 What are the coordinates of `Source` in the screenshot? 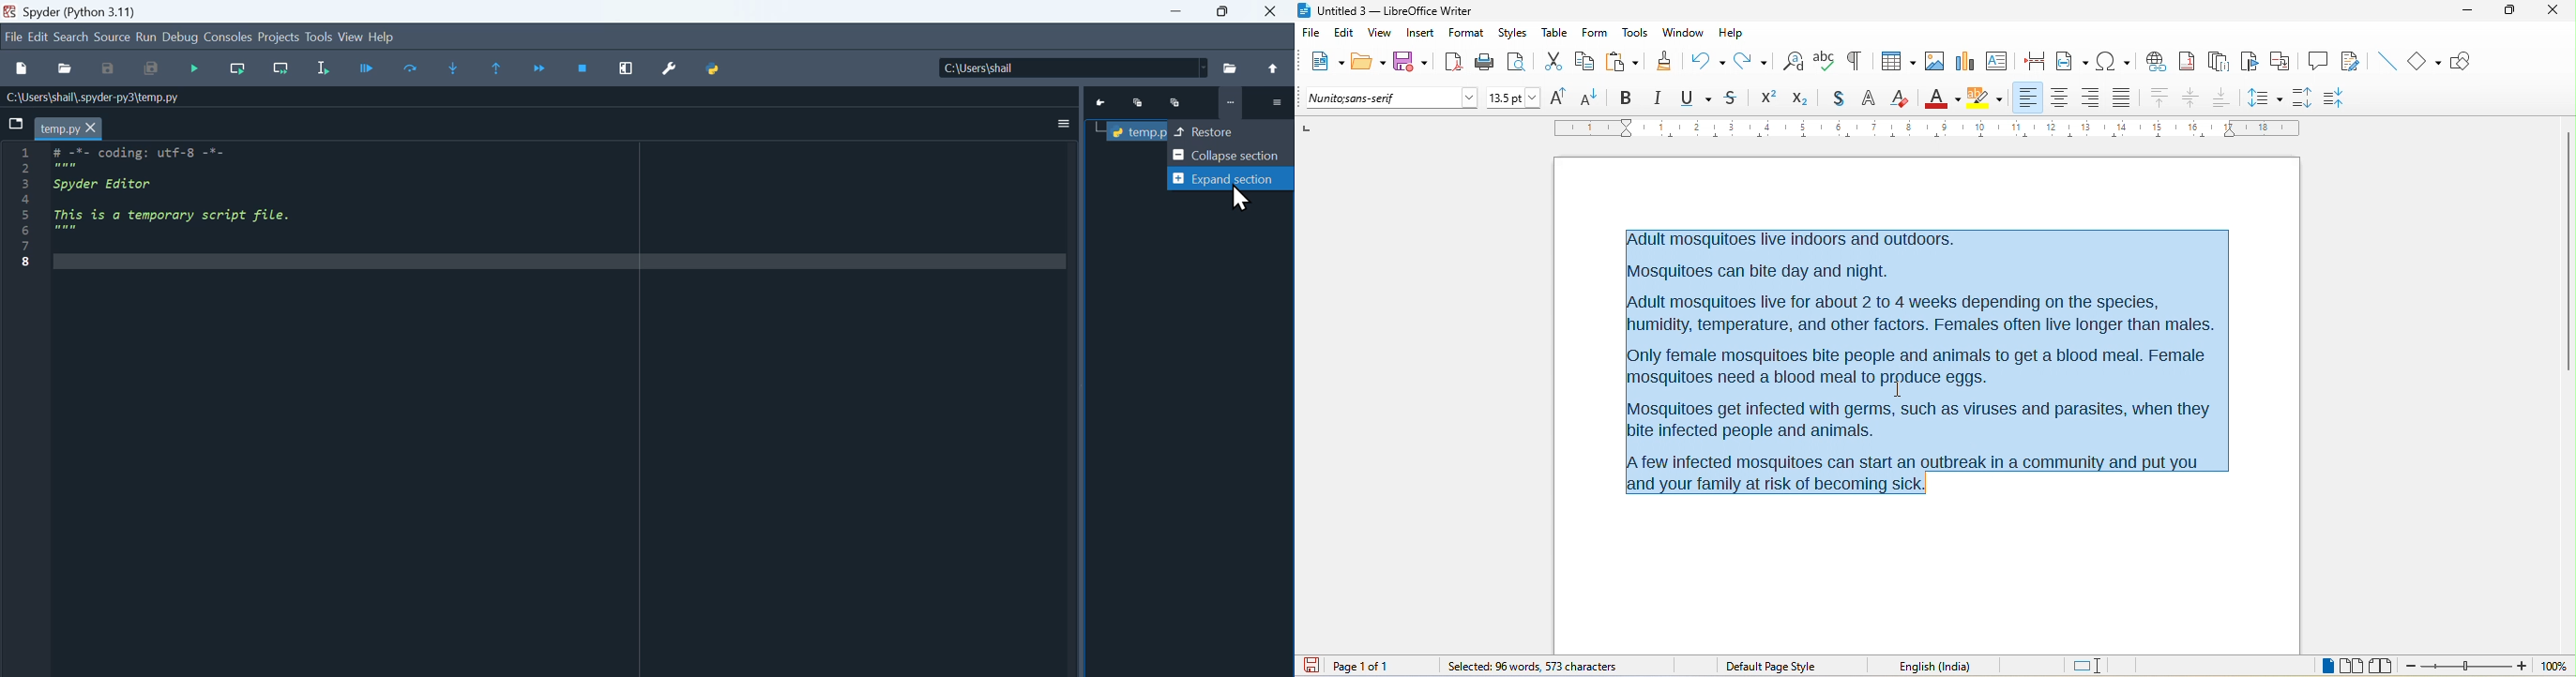 It's located at (113, 38).